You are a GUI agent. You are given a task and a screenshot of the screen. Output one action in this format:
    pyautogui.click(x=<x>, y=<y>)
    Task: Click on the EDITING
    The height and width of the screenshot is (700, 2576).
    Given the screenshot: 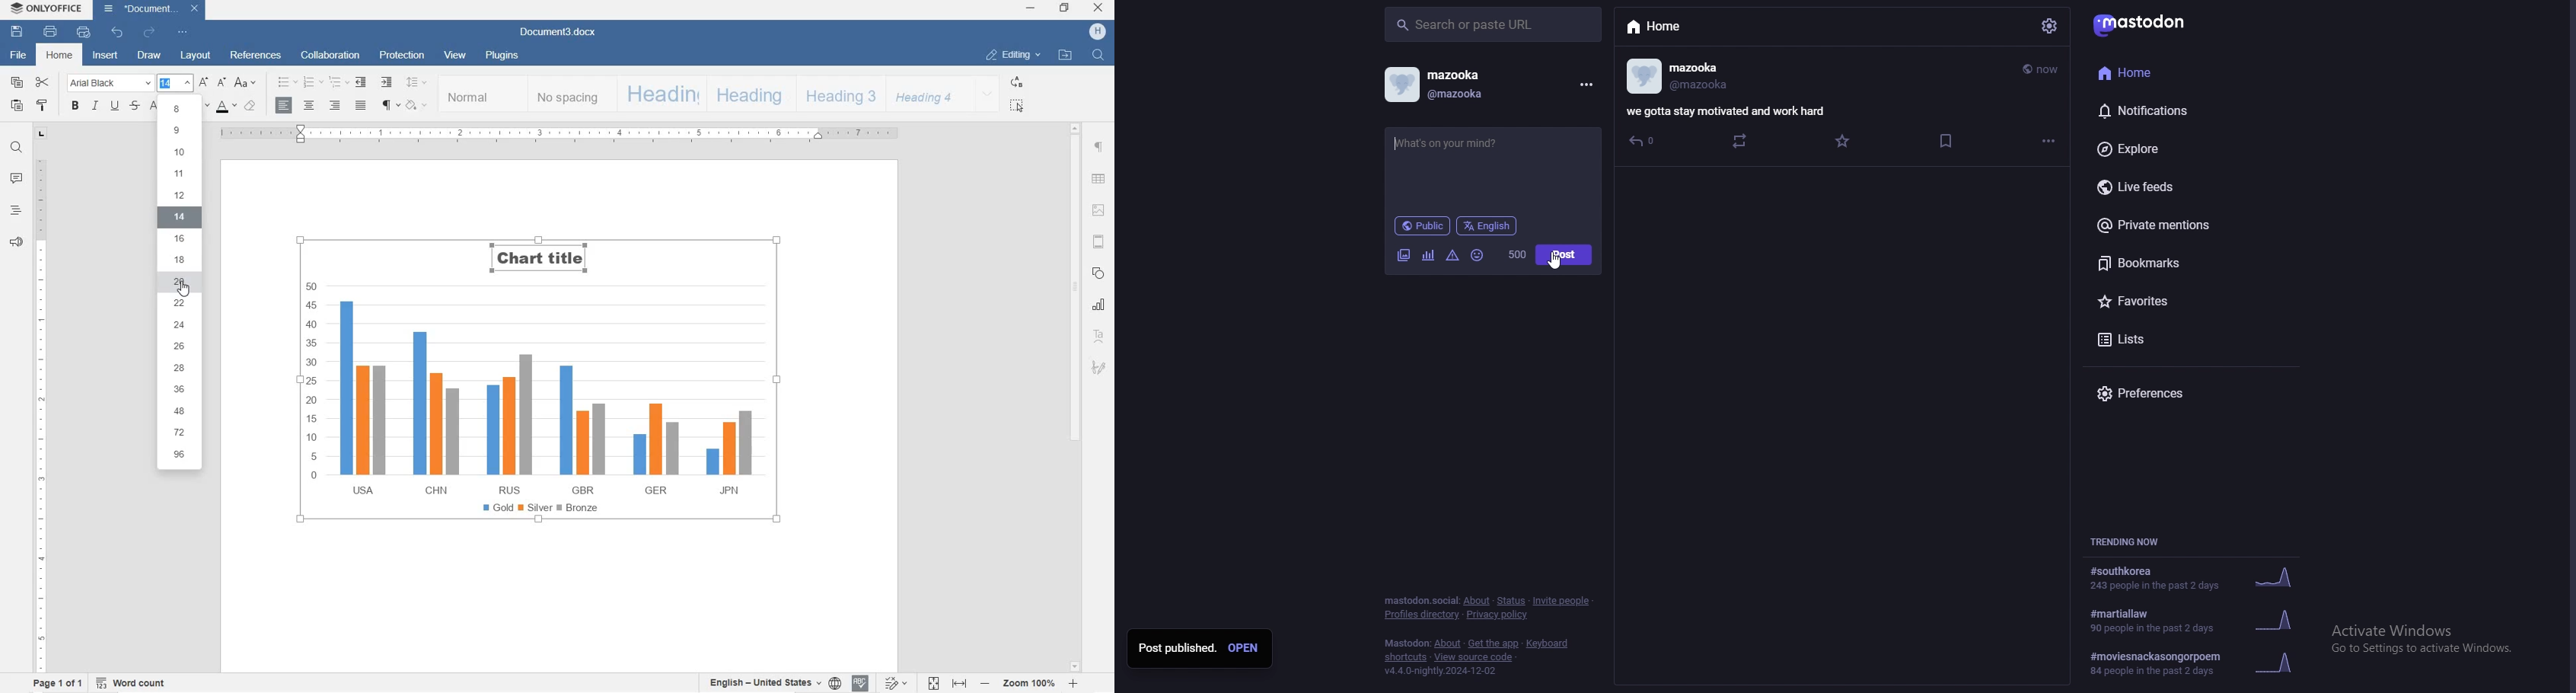 What is the action you would take?
    pyautogui.click(x=1012, y=56)
    